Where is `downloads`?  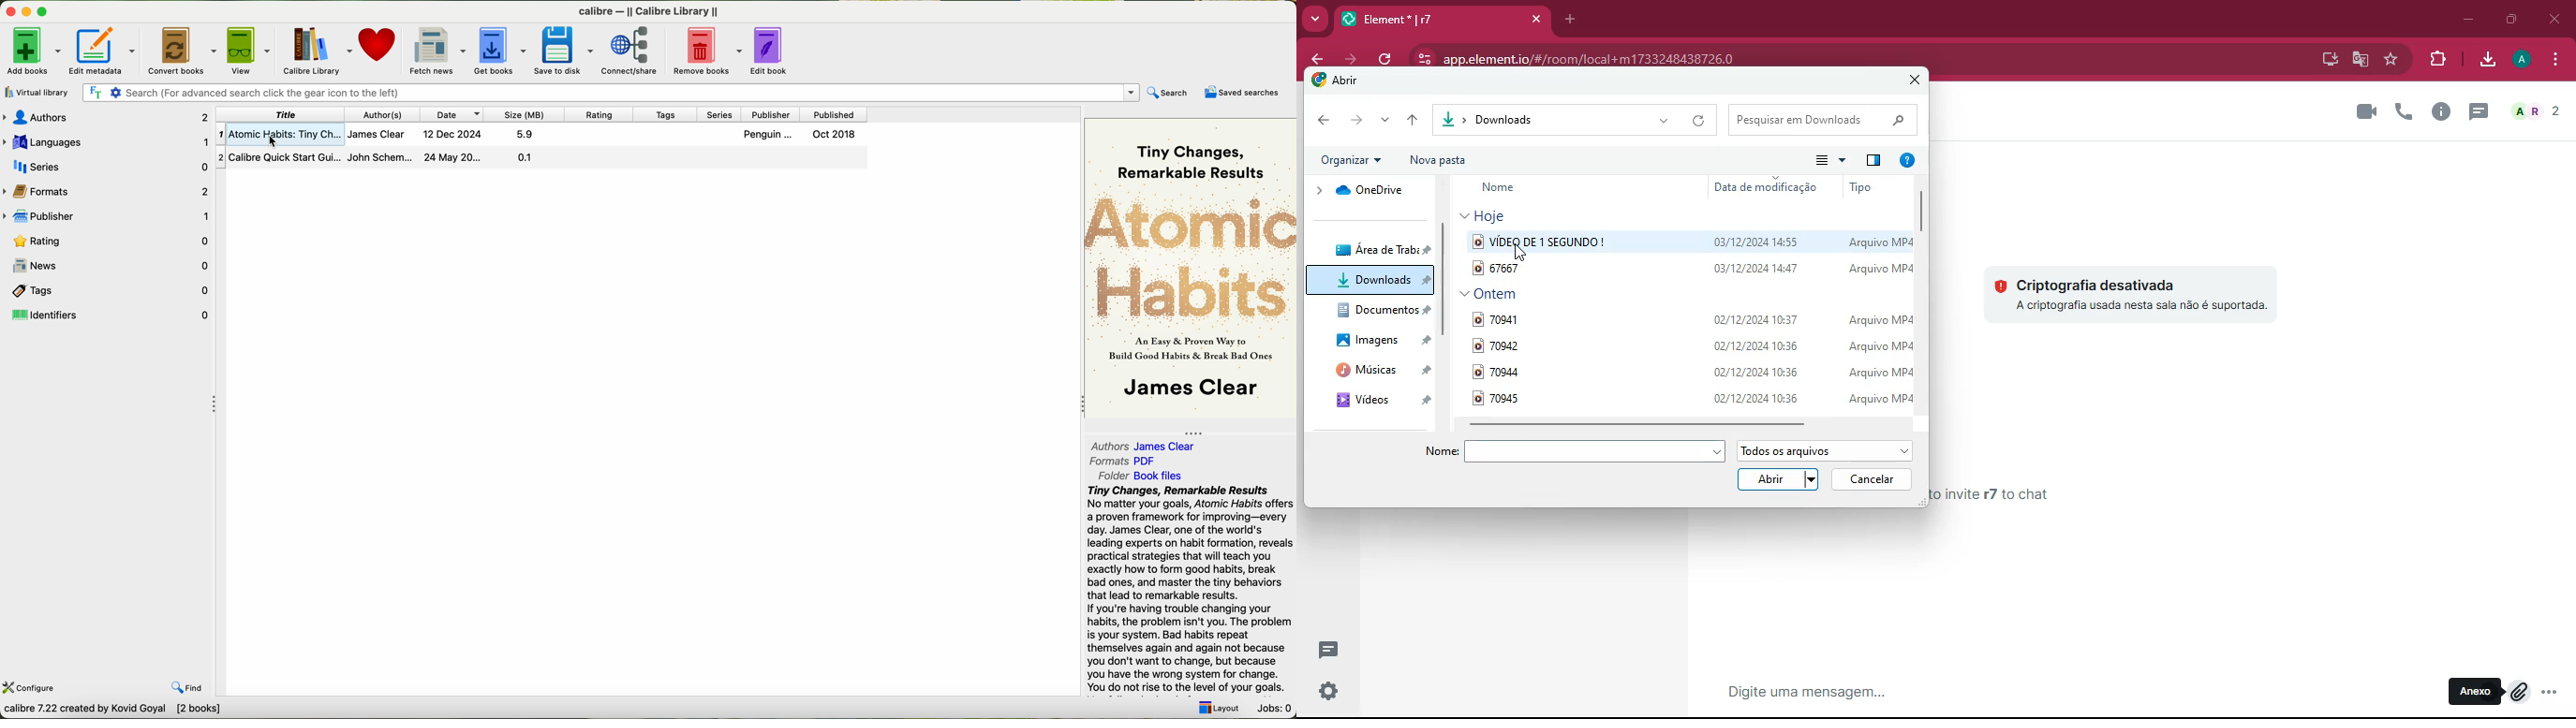 downloads is located at coordinates (1377, 279).